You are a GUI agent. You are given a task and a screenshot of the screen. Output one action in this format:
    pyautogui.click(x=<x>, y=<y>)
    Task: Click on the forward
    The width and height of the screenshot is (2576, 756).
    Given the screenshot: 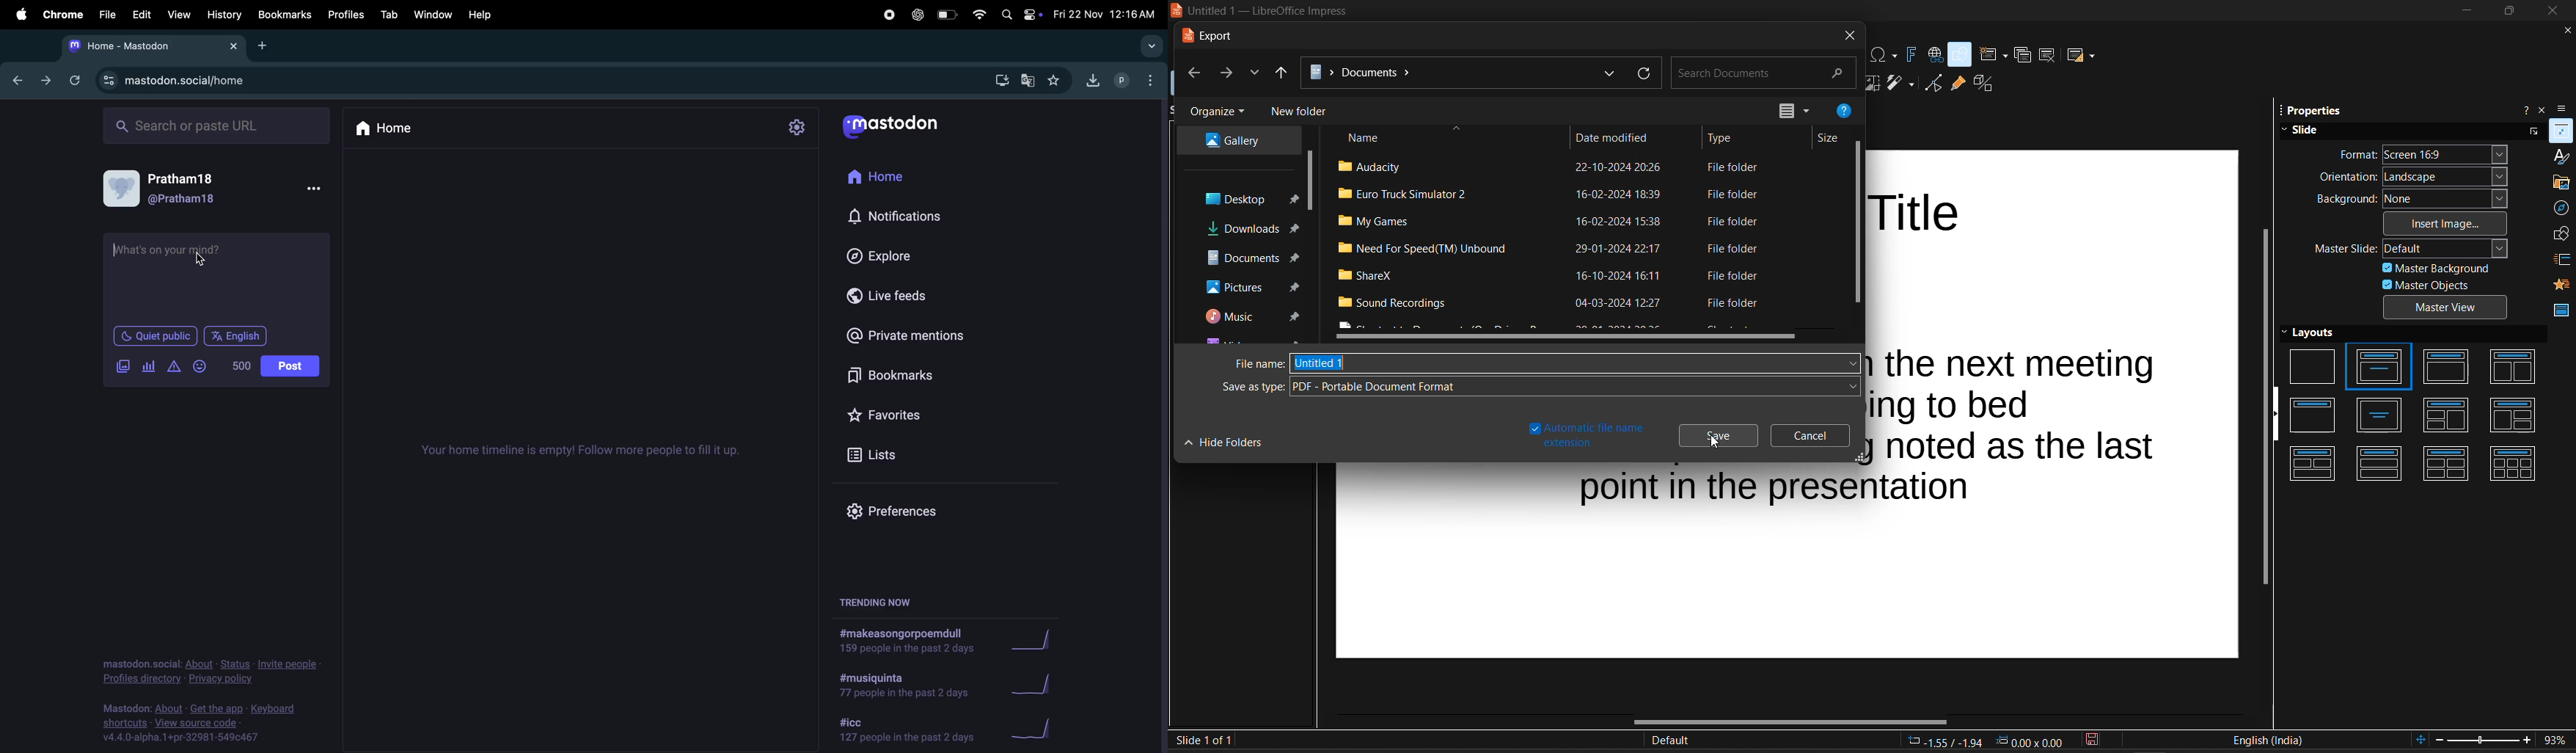 What is the action you would take?
    pyautogui.click(x=1228, y=73)
    